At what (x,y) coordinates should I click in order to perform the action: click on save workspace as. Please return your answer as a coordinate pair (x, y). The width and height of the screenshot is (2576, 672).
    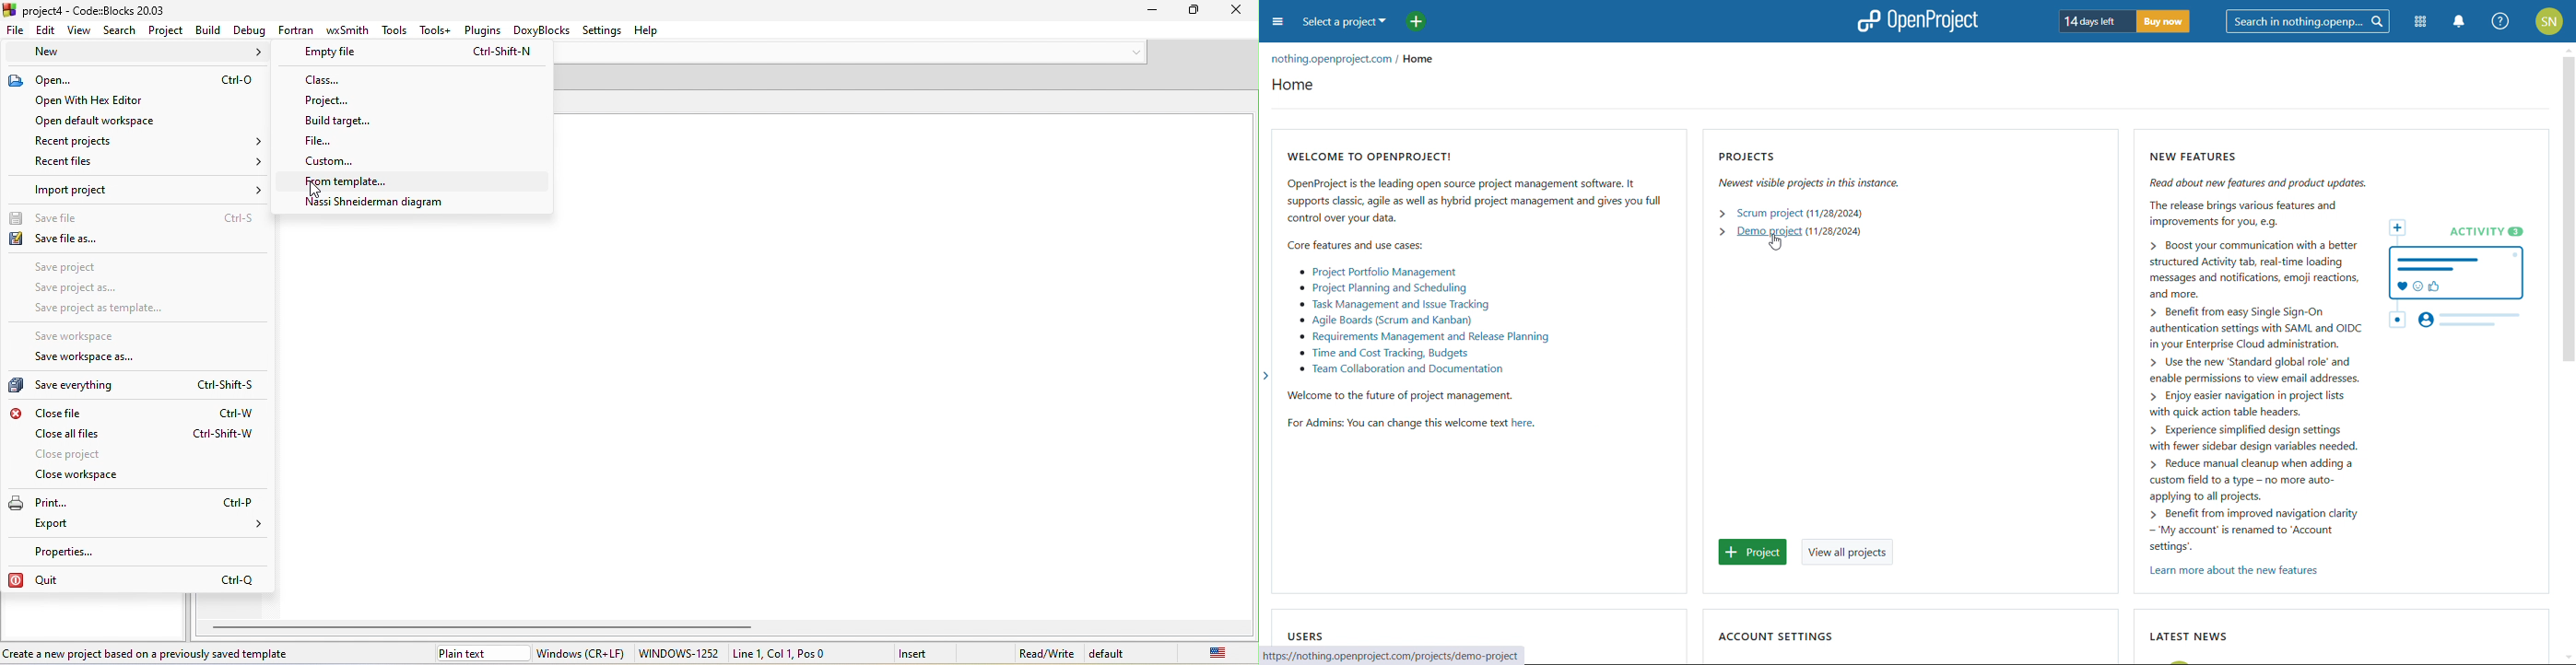
    Looking at the image, I should click on (97, 356).